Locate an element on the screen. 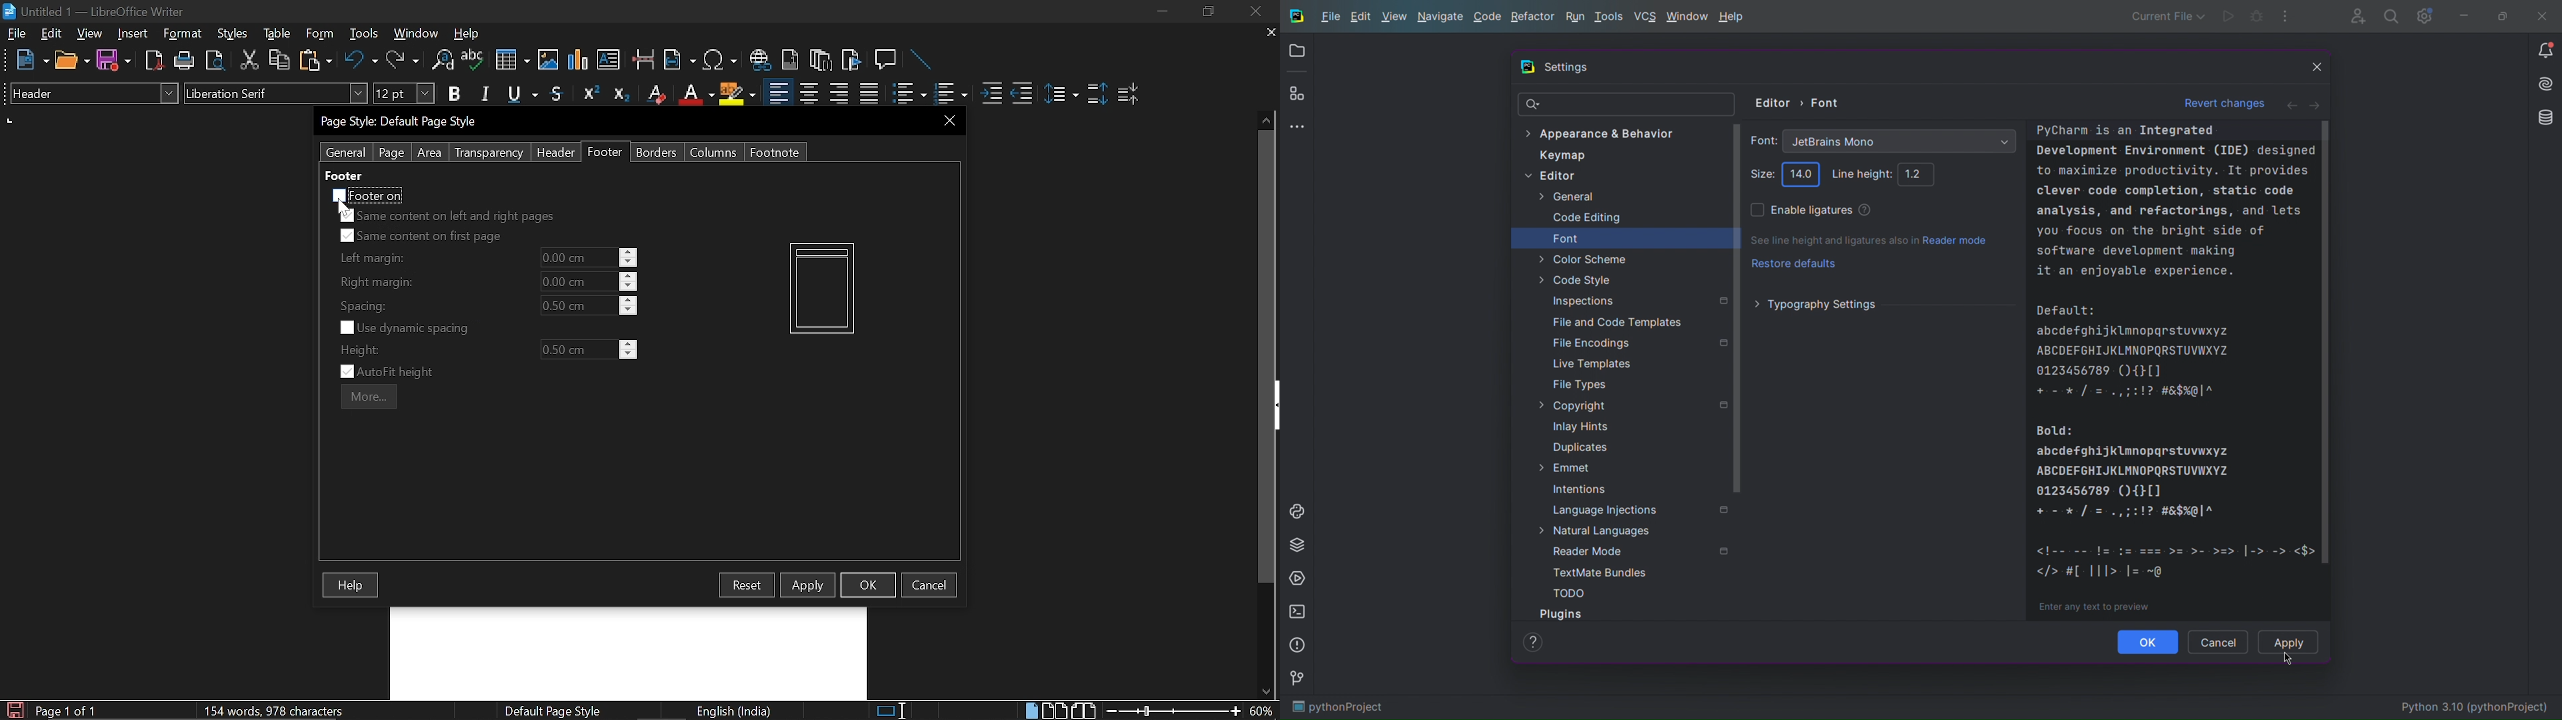 The image size is (2576, 728). Format is located at coordinates (185, 34).